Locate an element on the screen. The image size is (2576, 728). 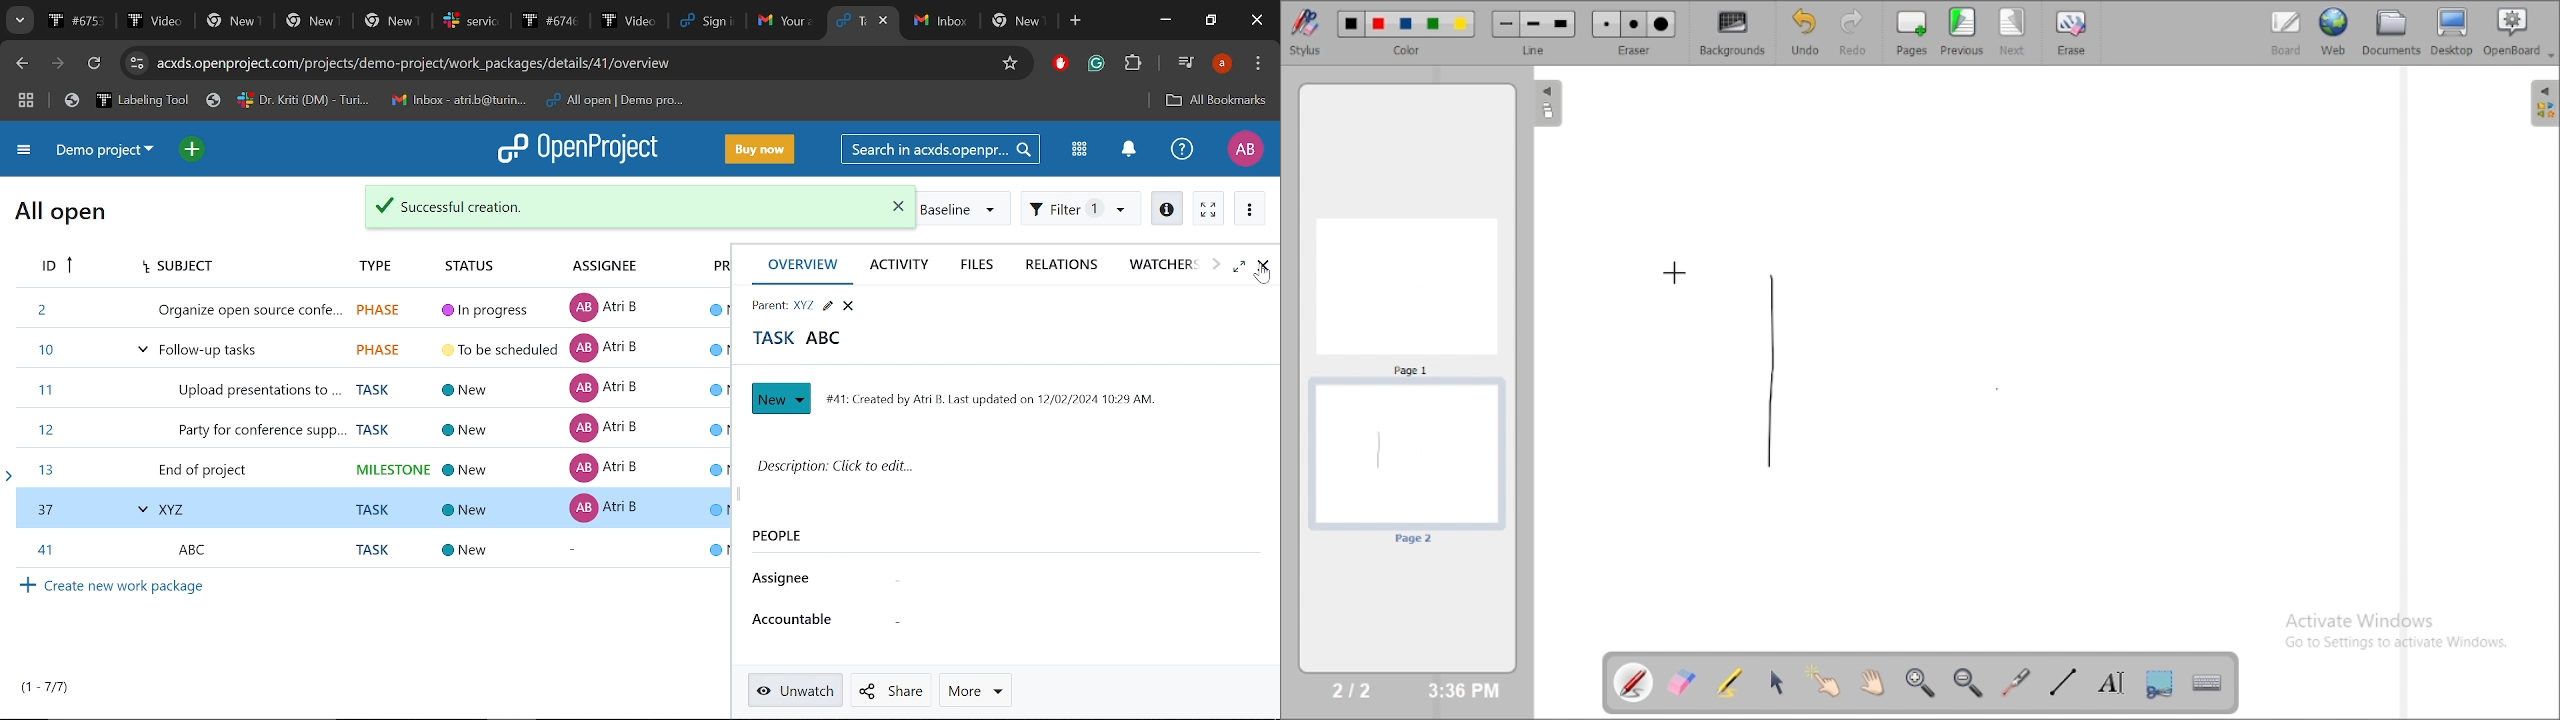
Edit is located at coordinates (827, 304).